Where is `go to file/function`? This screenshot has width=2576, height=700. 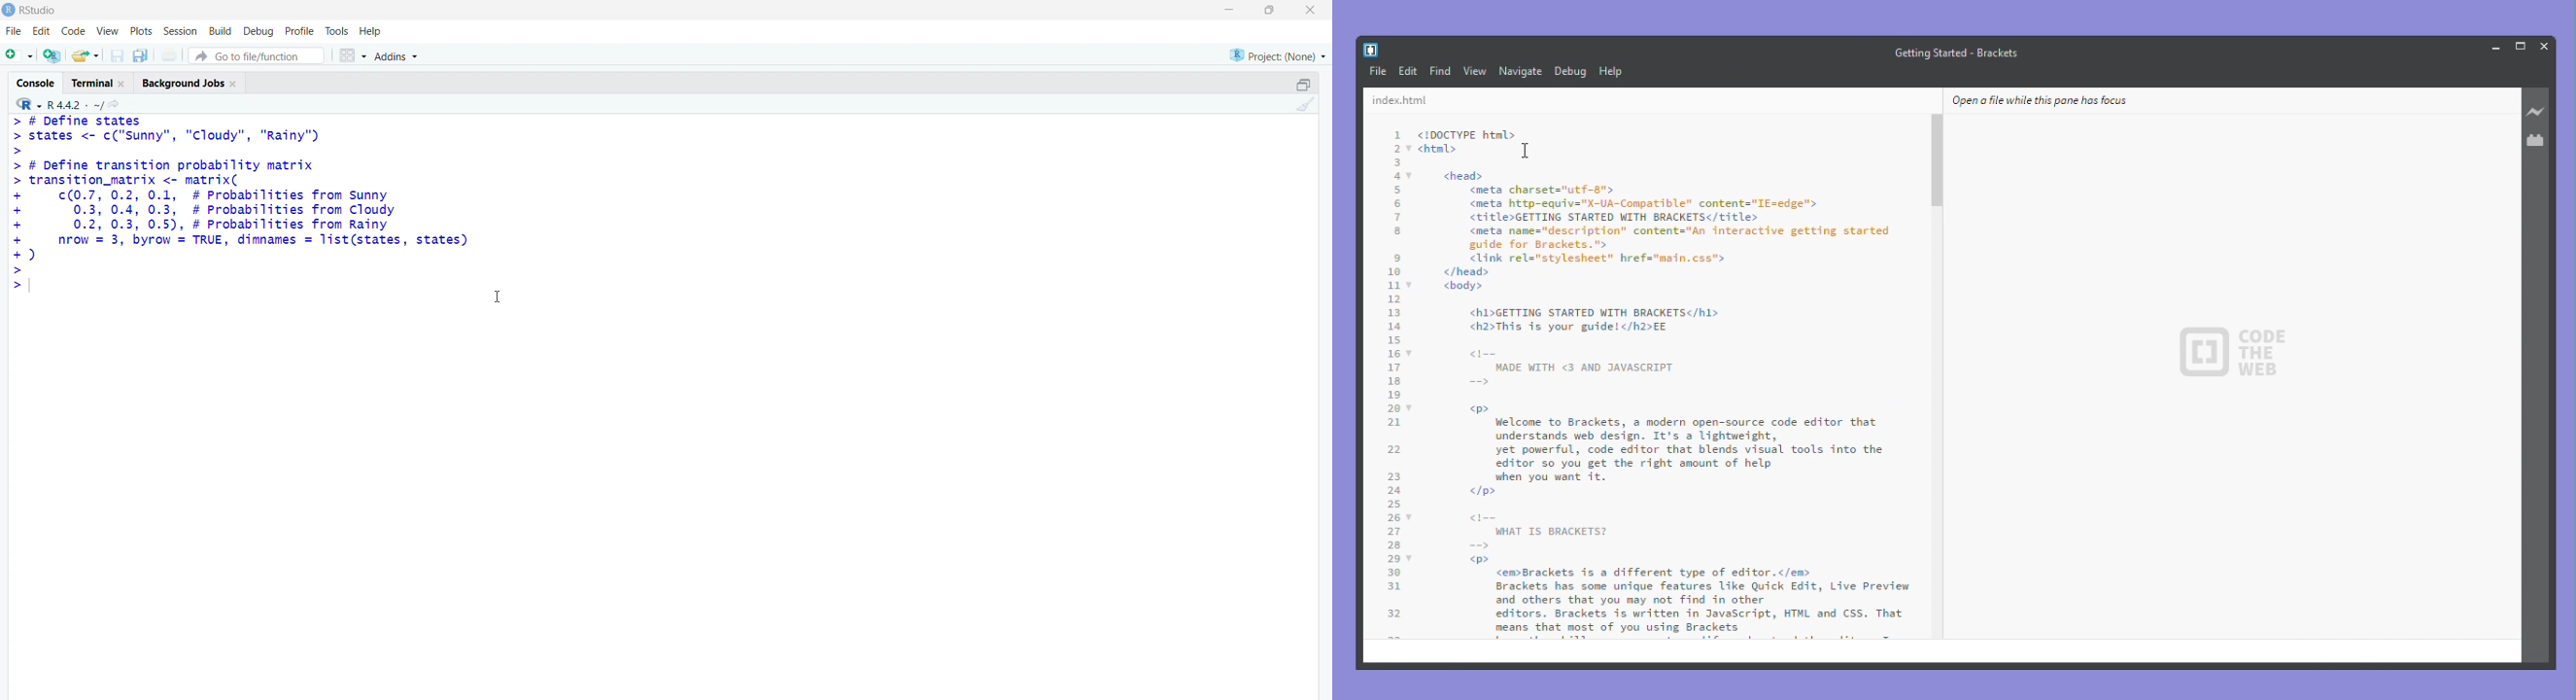
go to file/function is located at coordinates (255, 56).